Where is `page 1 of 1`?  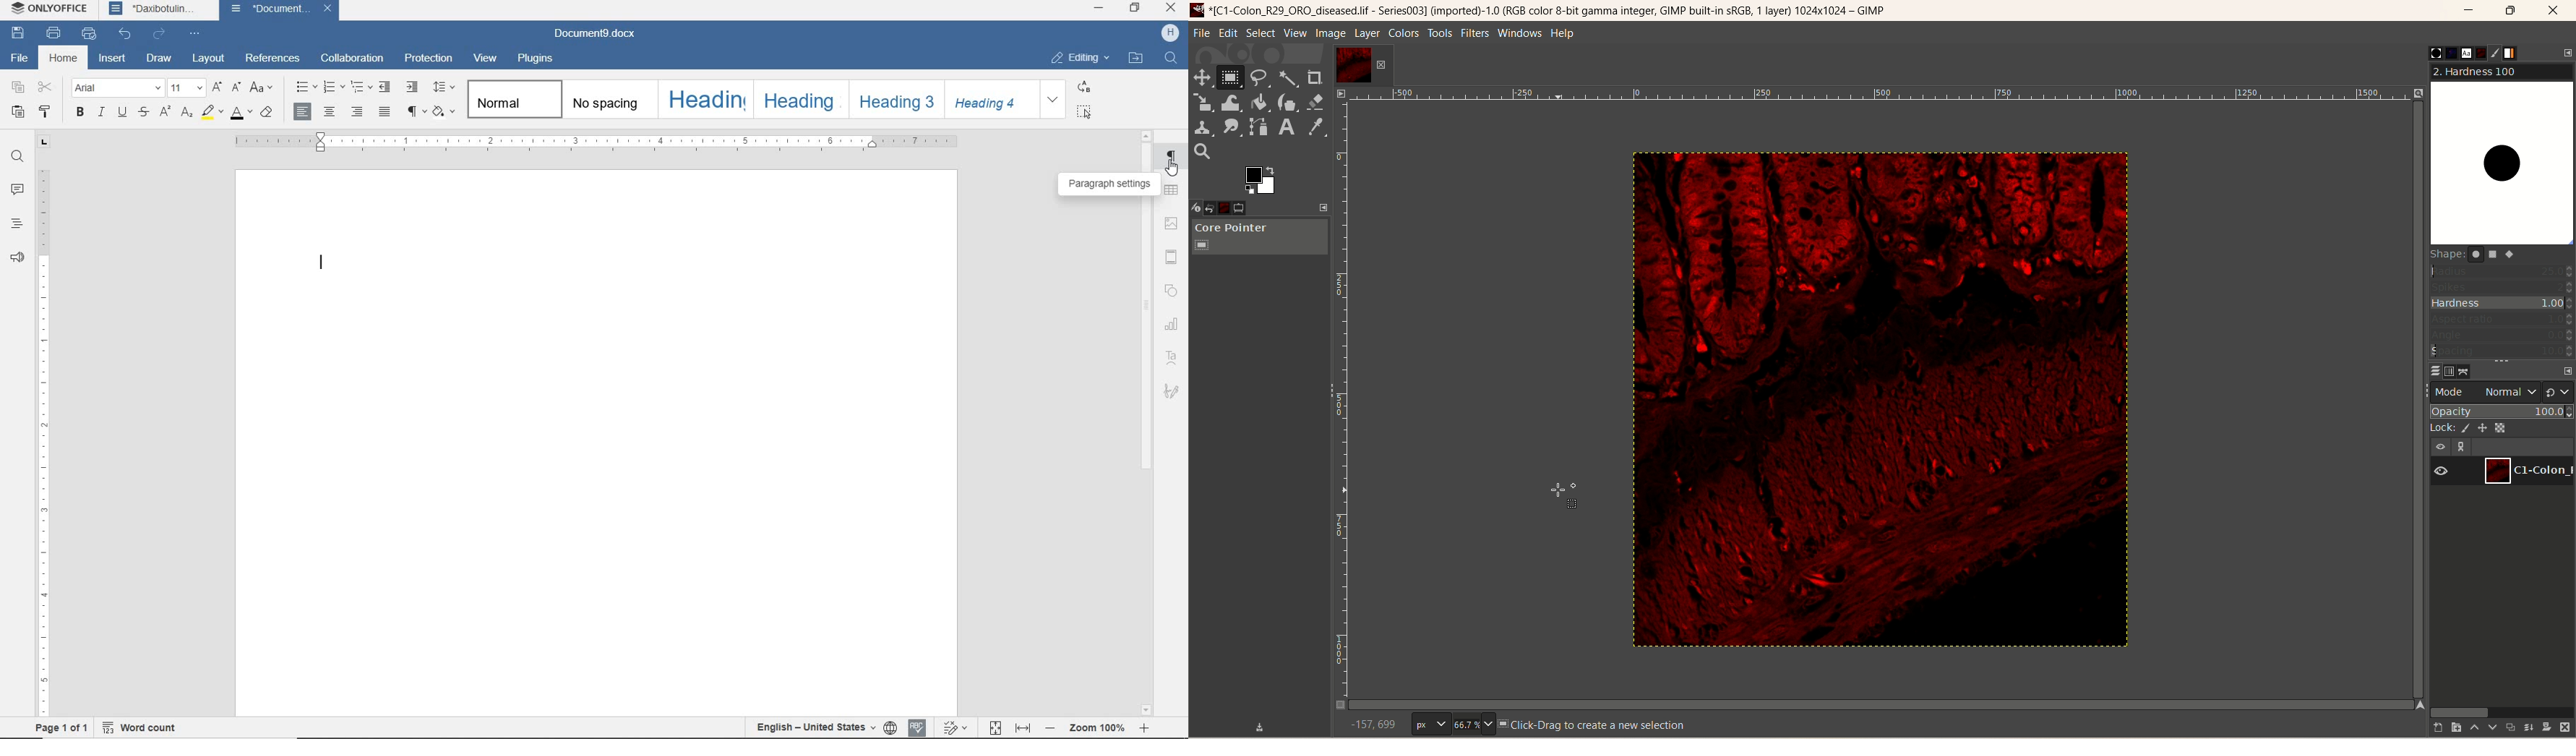
page 1 of 1 is located at coordinates (60, 728).